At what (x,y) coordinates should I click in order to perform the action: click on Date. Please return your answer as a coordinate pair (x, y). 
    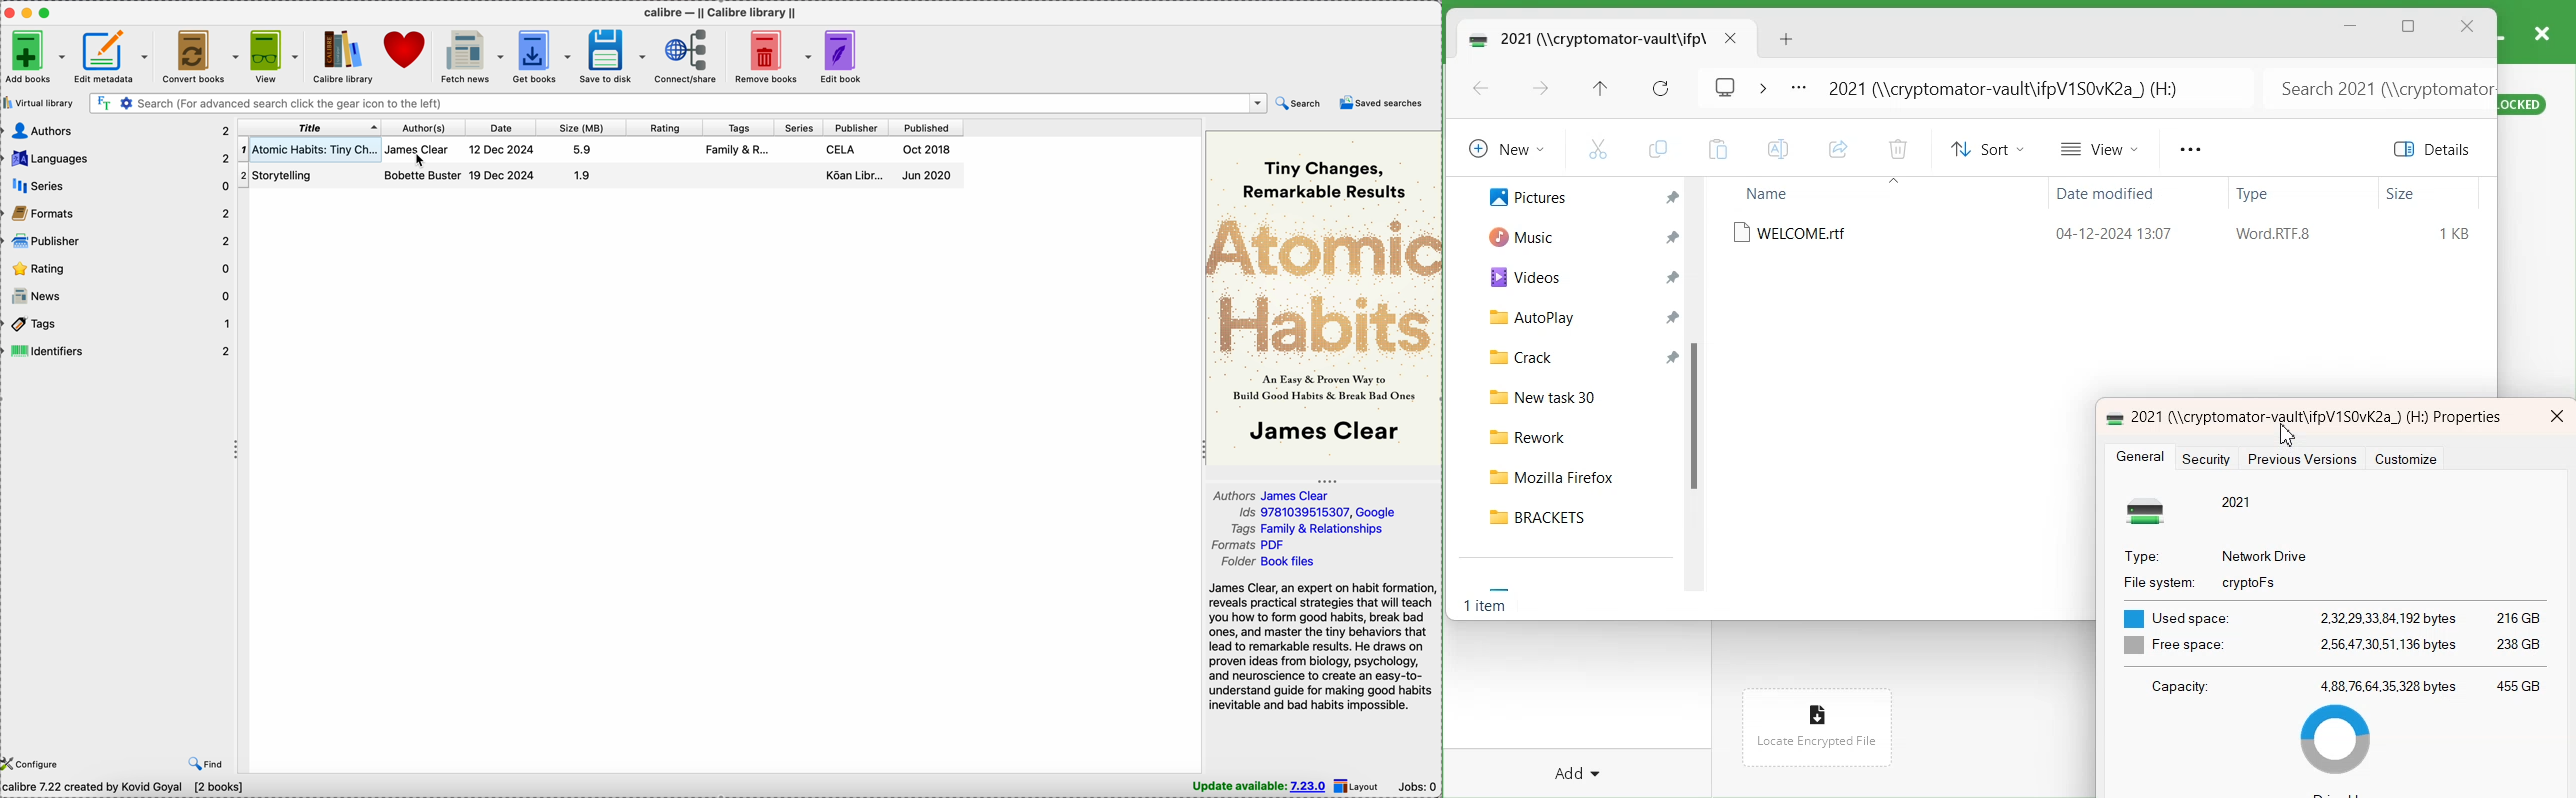
    Looking at the image, I should click on (2111, 231).